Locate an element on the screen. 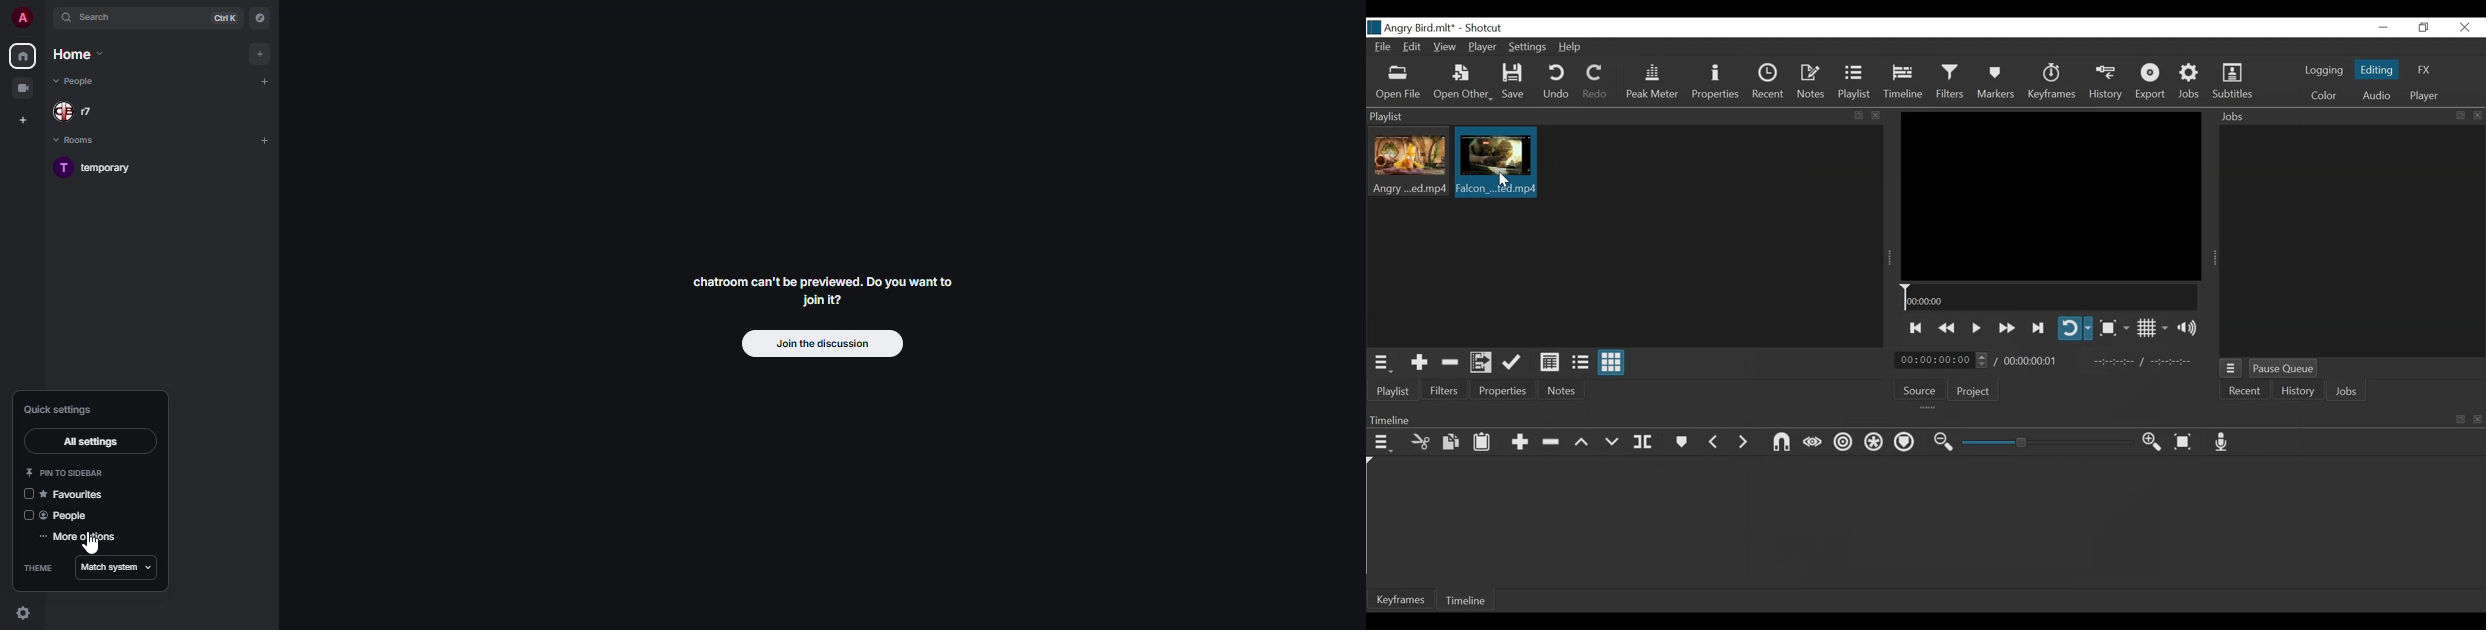  In point is located at coordinates (2147, 362).